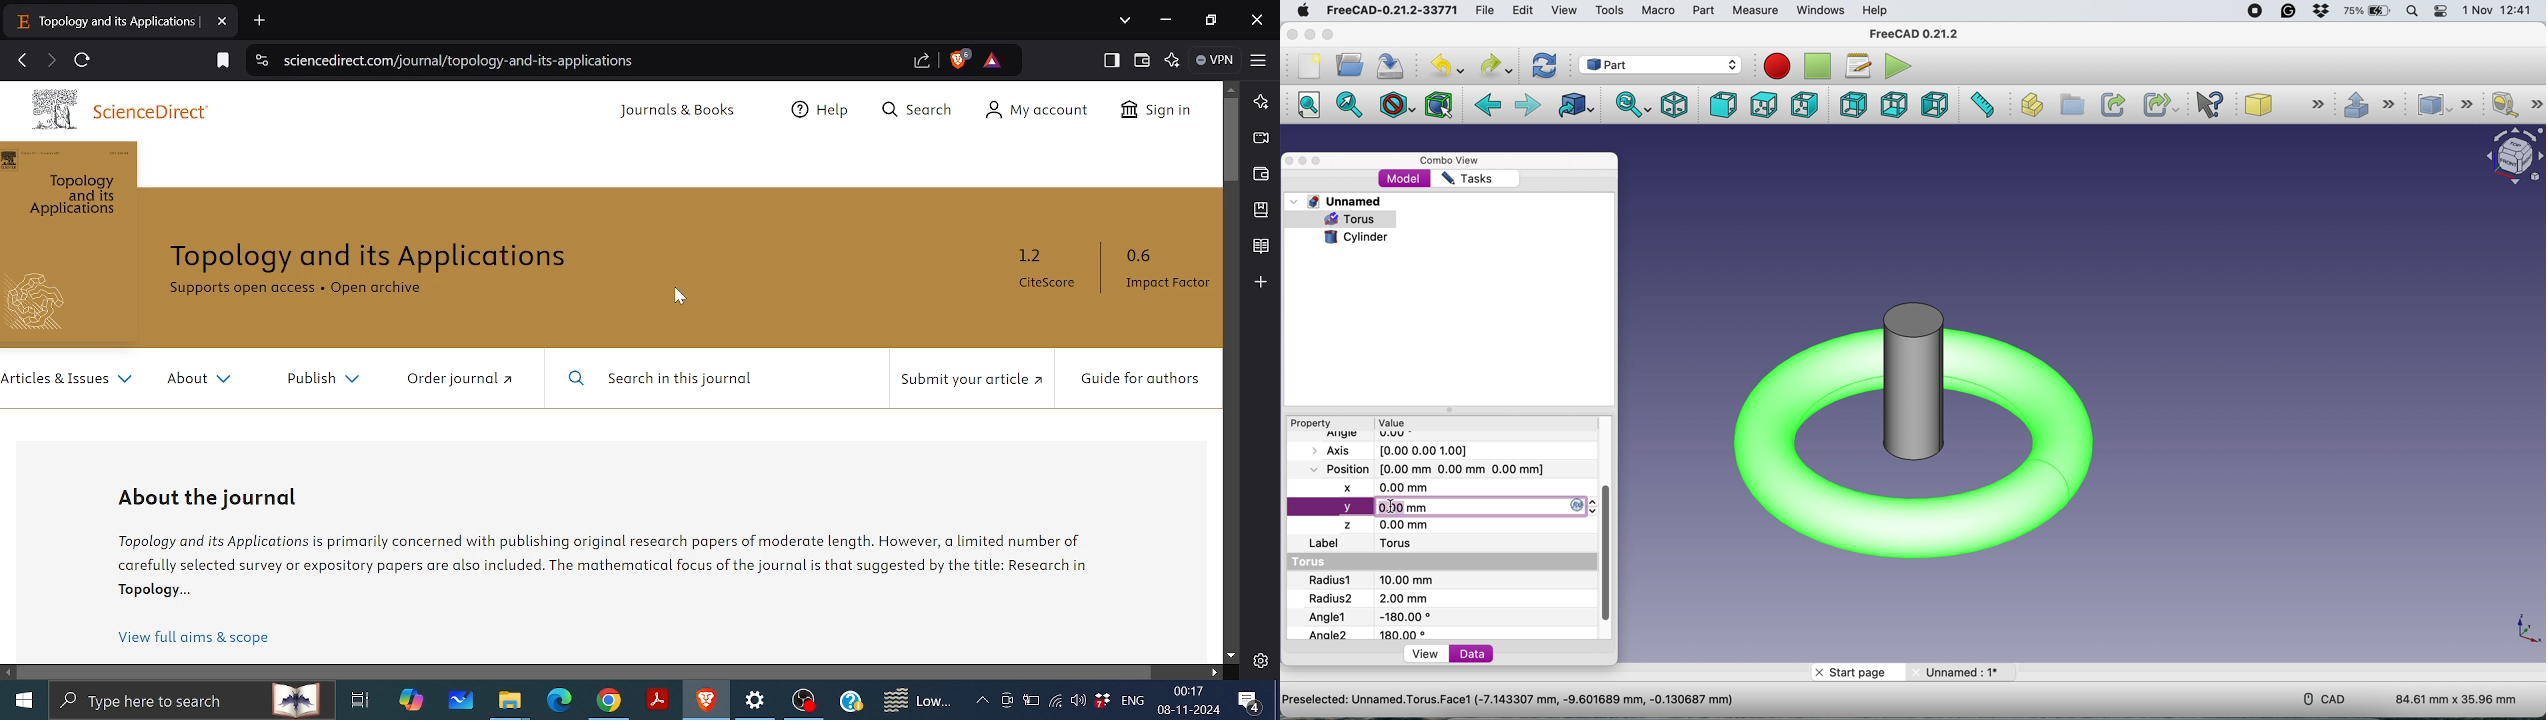 The height and width of the screenshot is (728, 2548). Describe the element at coordinates (1440, 104) in the screenshot. I see `bounding box` at that location.